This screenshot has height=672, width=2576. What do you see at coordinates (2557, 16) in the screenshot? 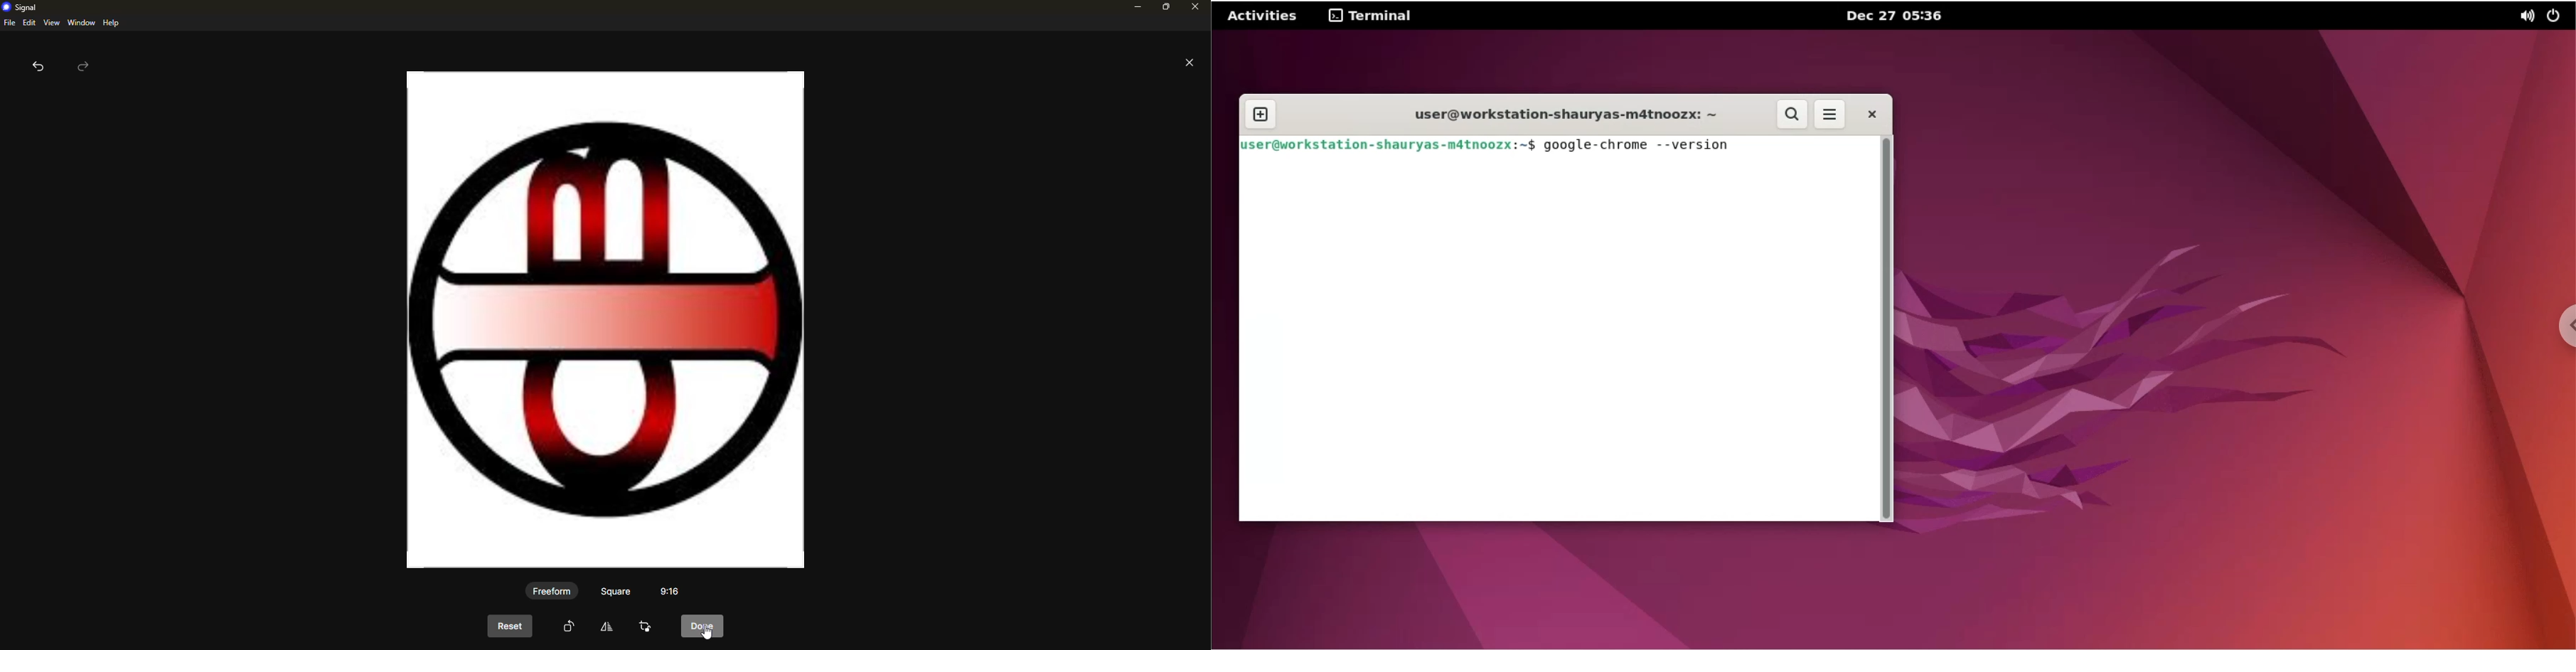
I see `power options` at bounding box center [2557, 16].